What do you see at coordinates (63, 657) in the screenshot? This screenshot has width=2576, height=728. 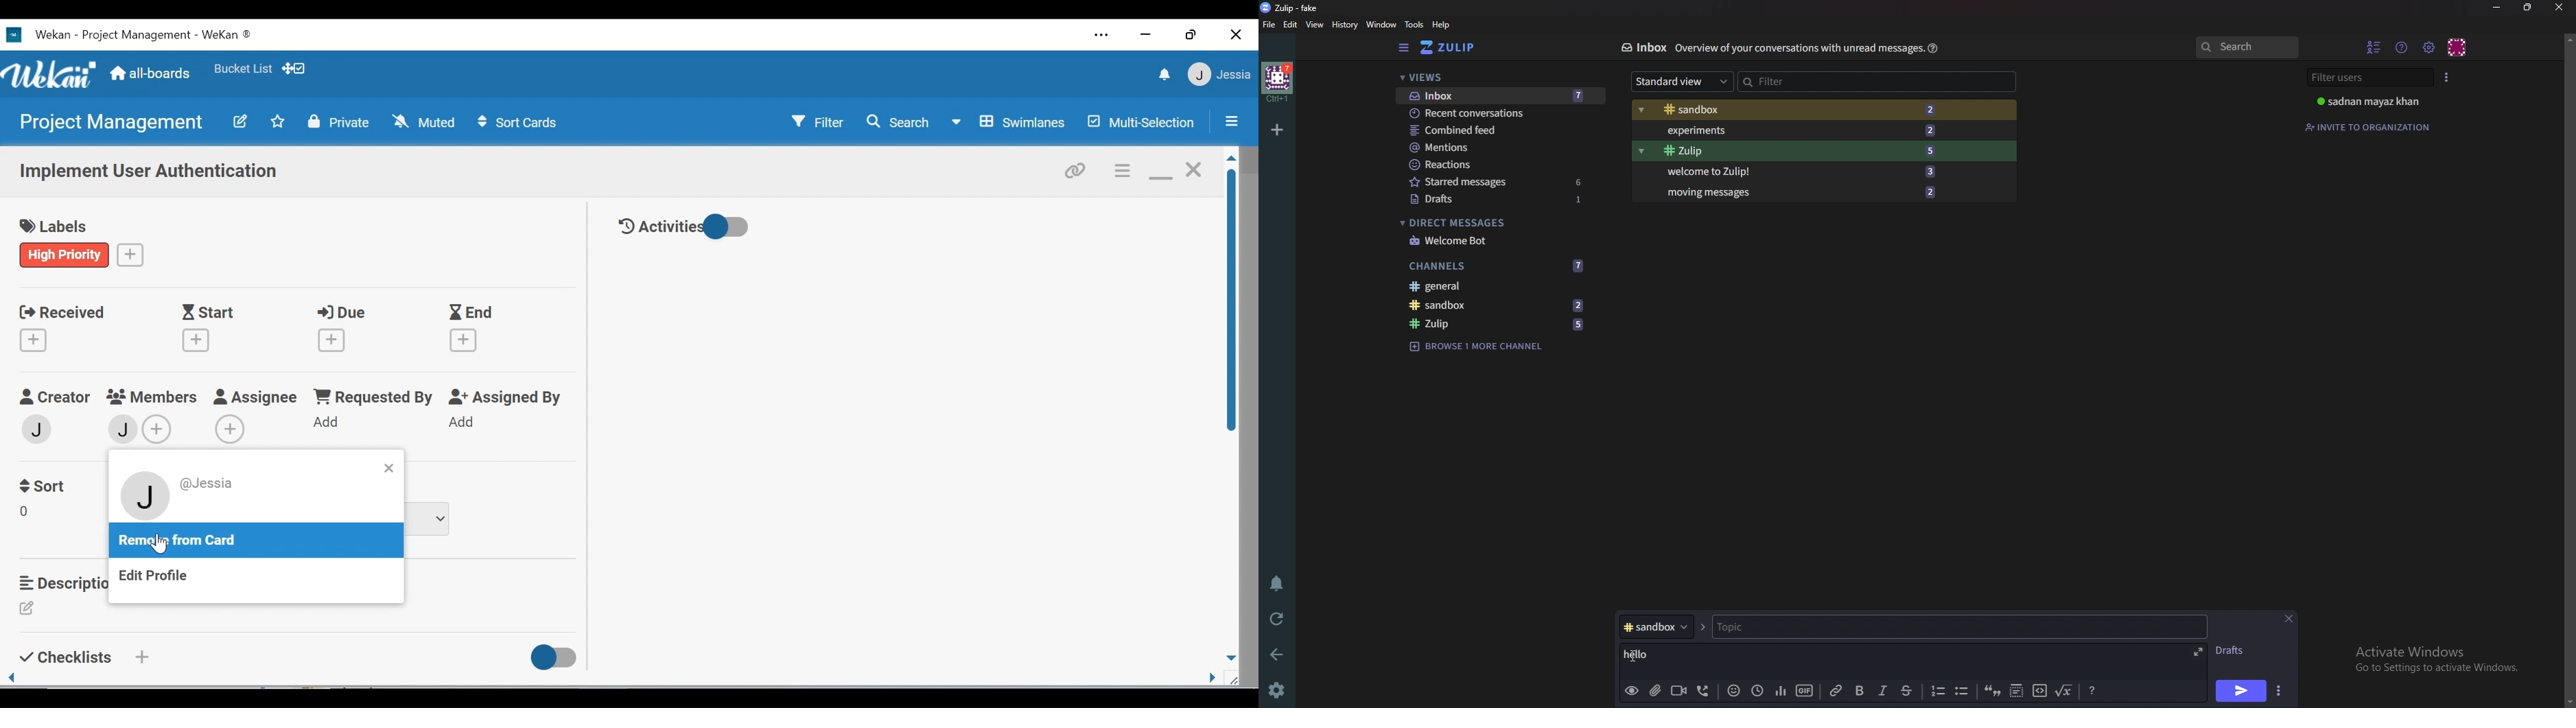 I see `Checklists` at bounding box center [63, 657].